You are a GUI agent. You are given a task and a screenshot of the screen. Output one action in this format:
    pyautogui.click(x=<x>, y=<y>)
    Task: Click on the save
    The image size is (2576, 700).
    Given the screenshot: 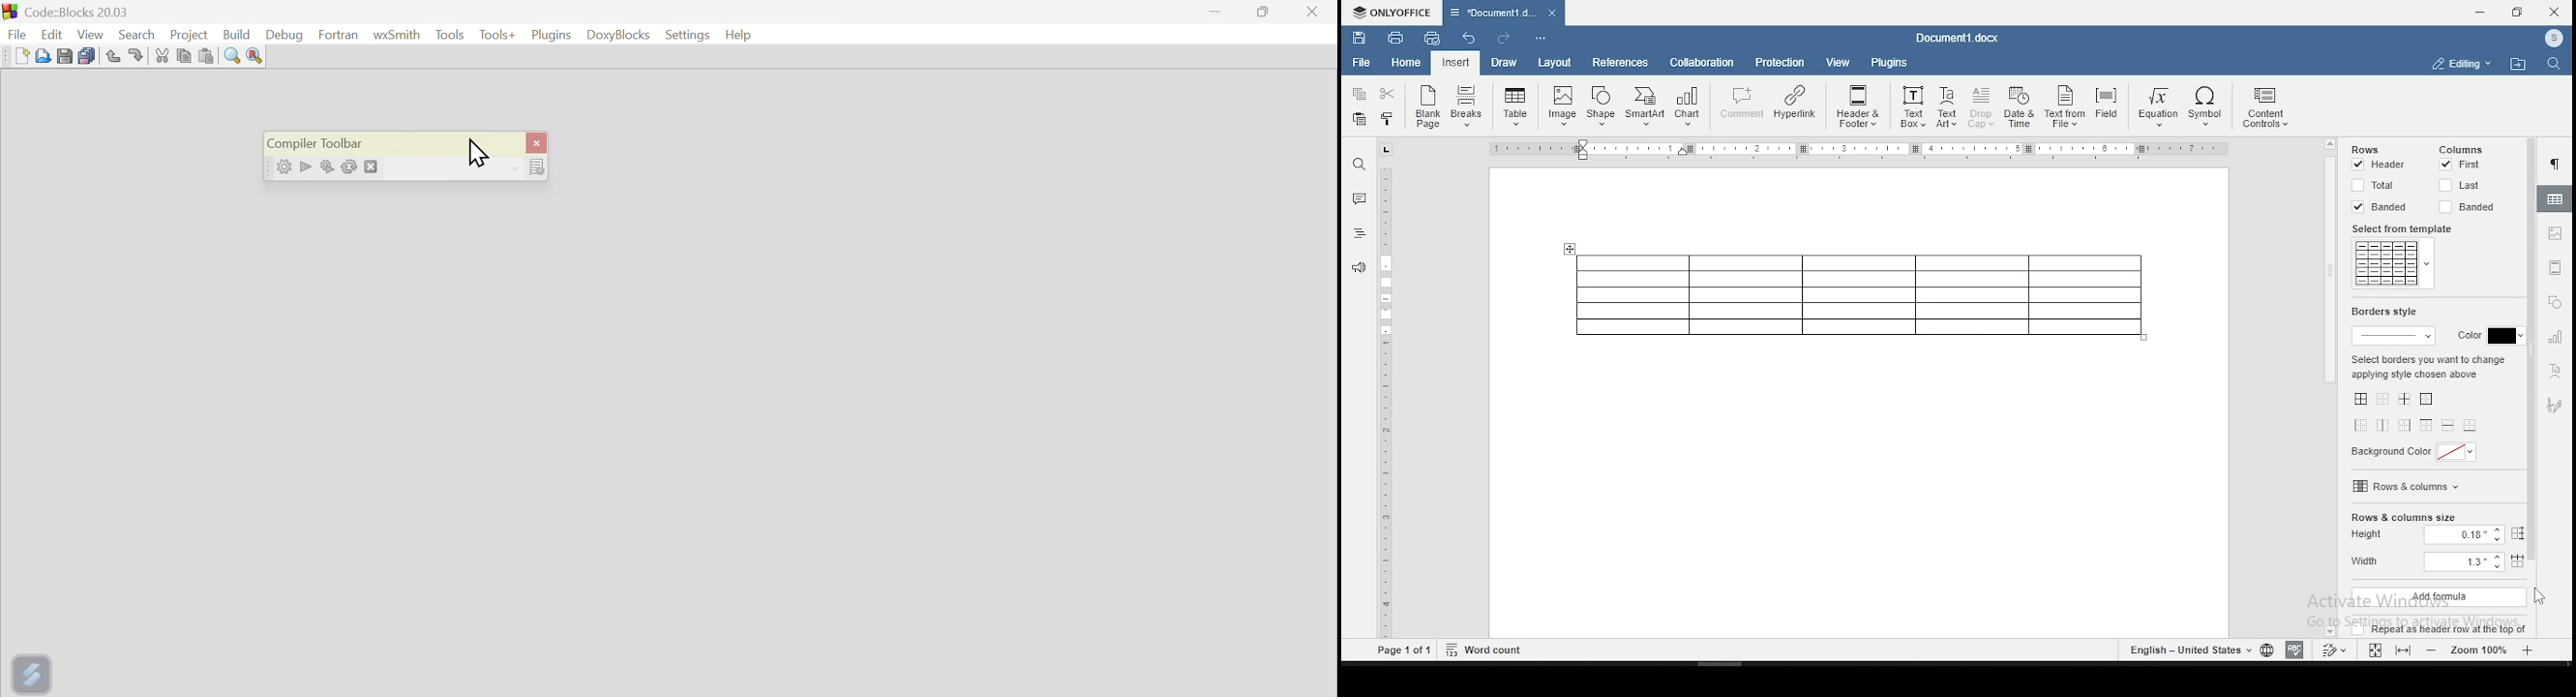 What is the action you would take?
    pyautogui.click(x=1358, y=36)
    